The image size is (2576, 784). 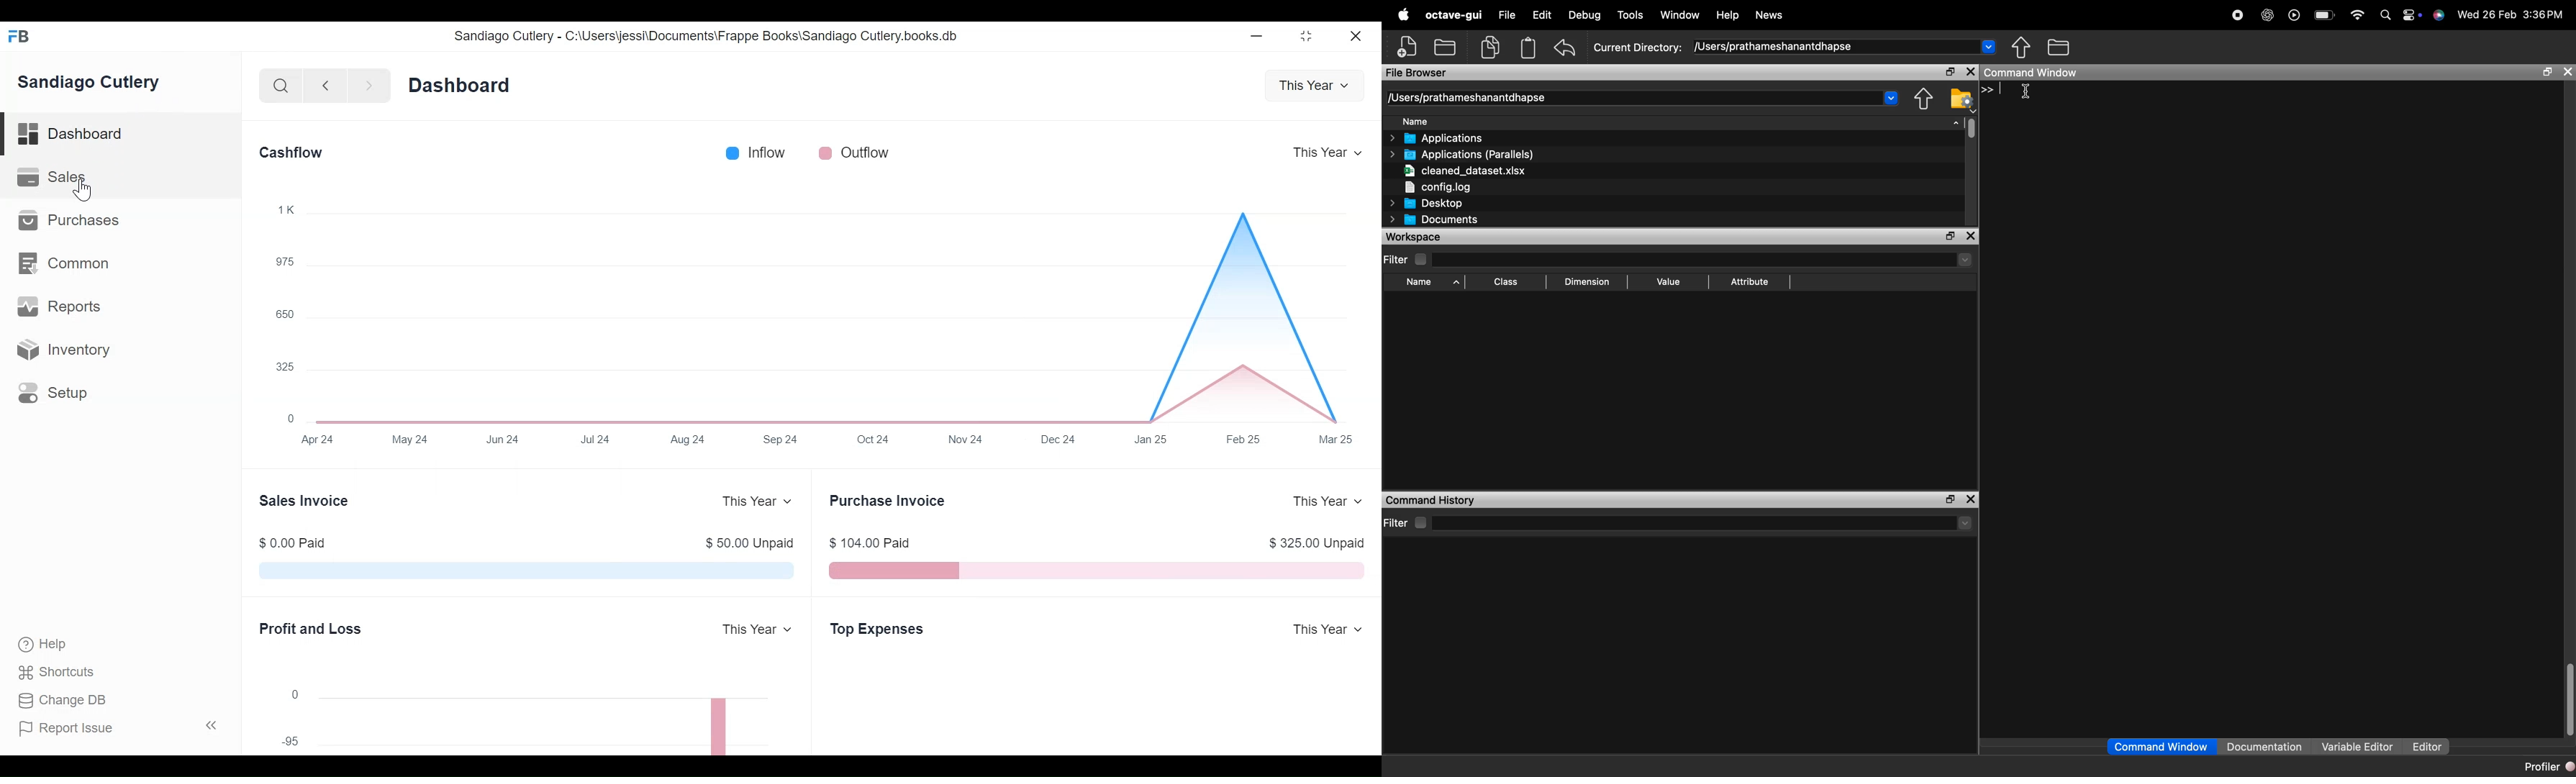 What do you see at coordinates (370, 85) in the screenshot?
I see `forward` at bounding box center [370, 85].